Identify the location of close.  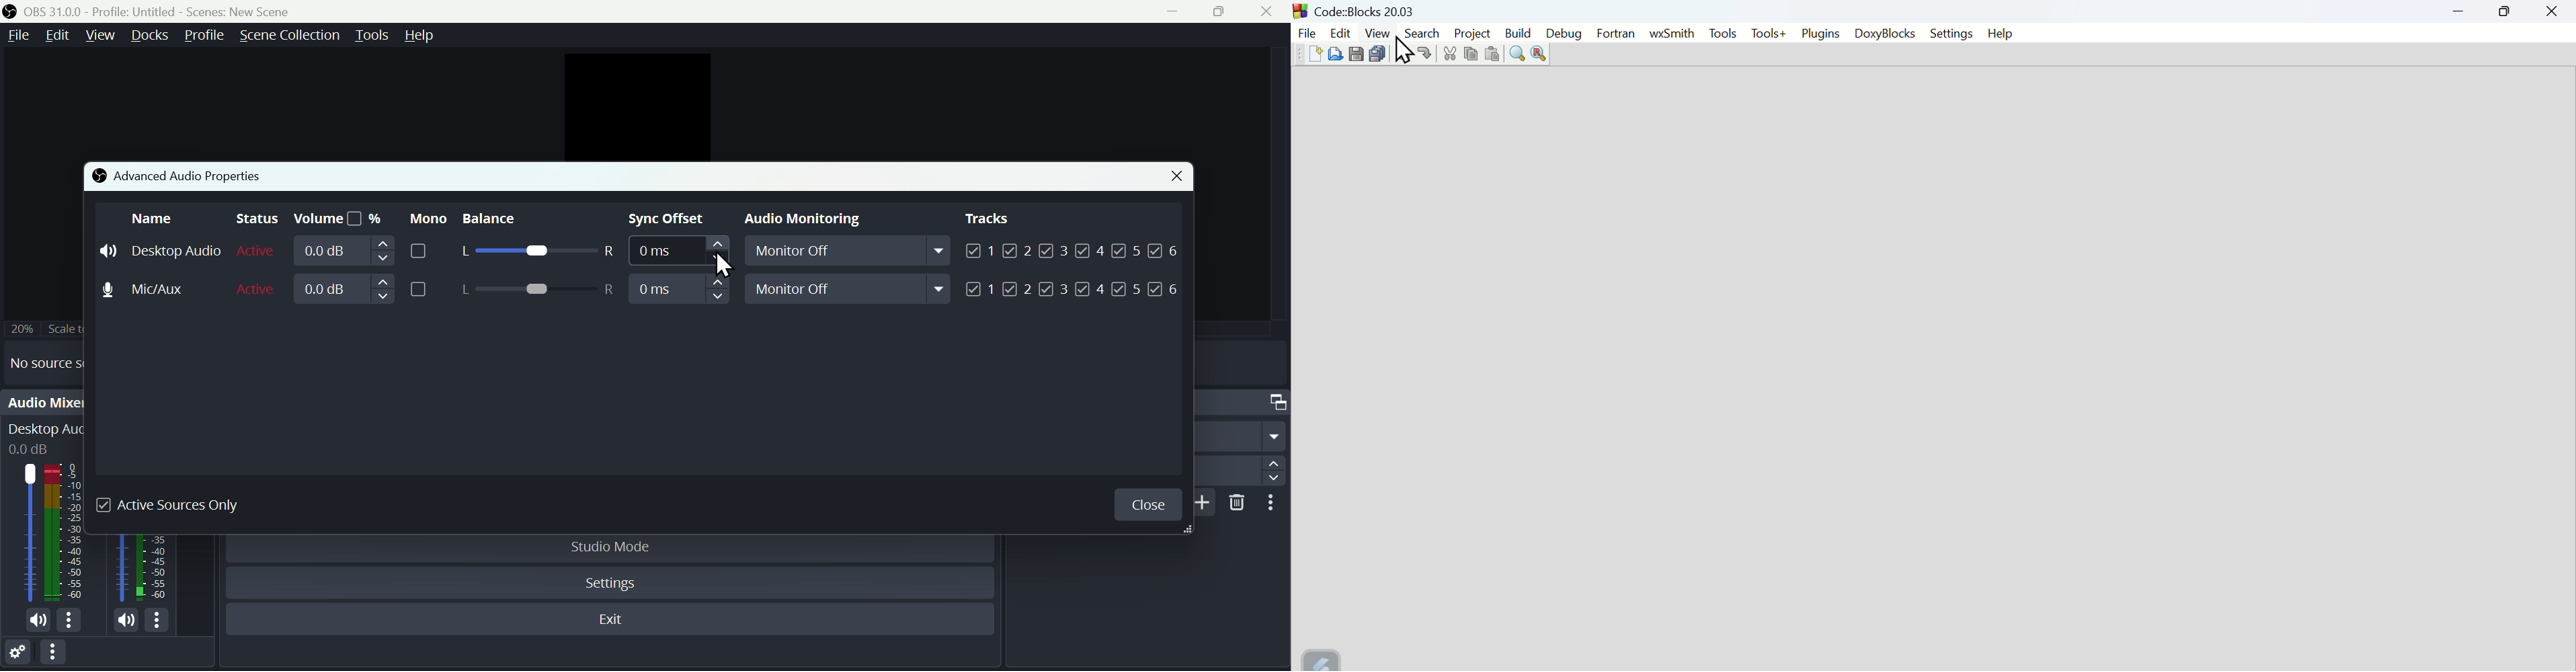
(1271, 11).